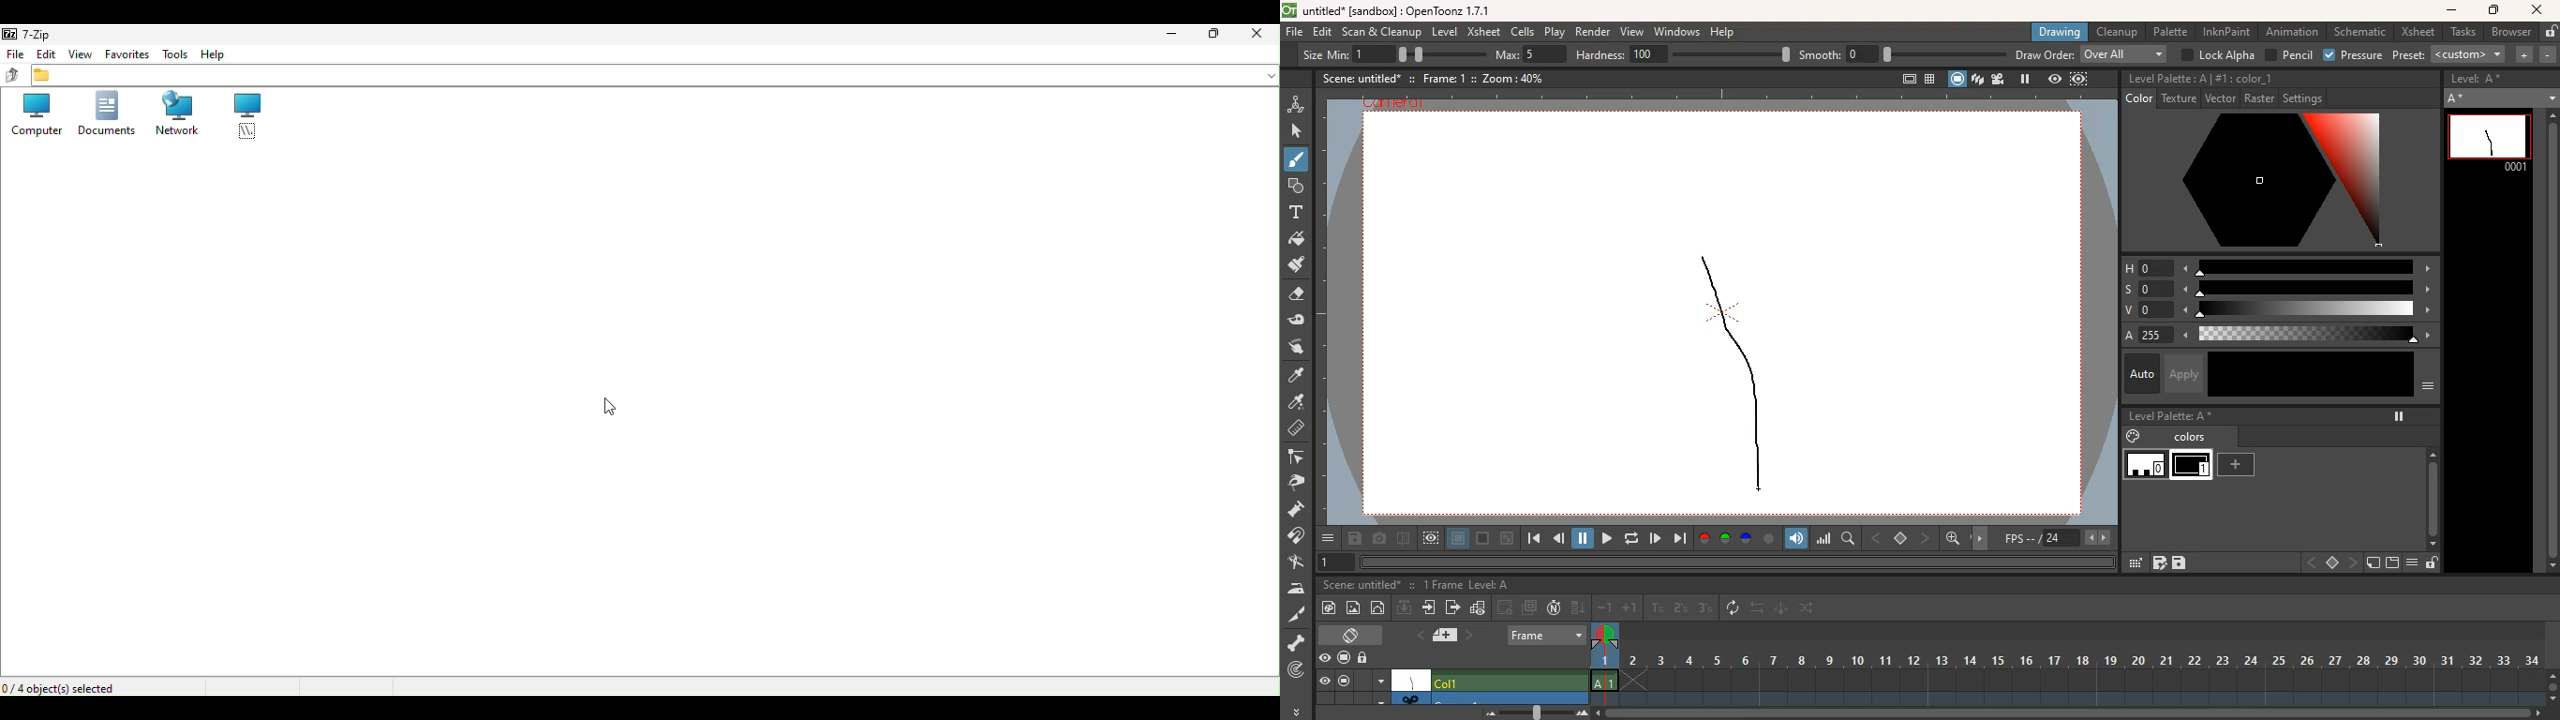  Describe the element at coordinates (80, 53) in the screenshot. I see `View` at that location.